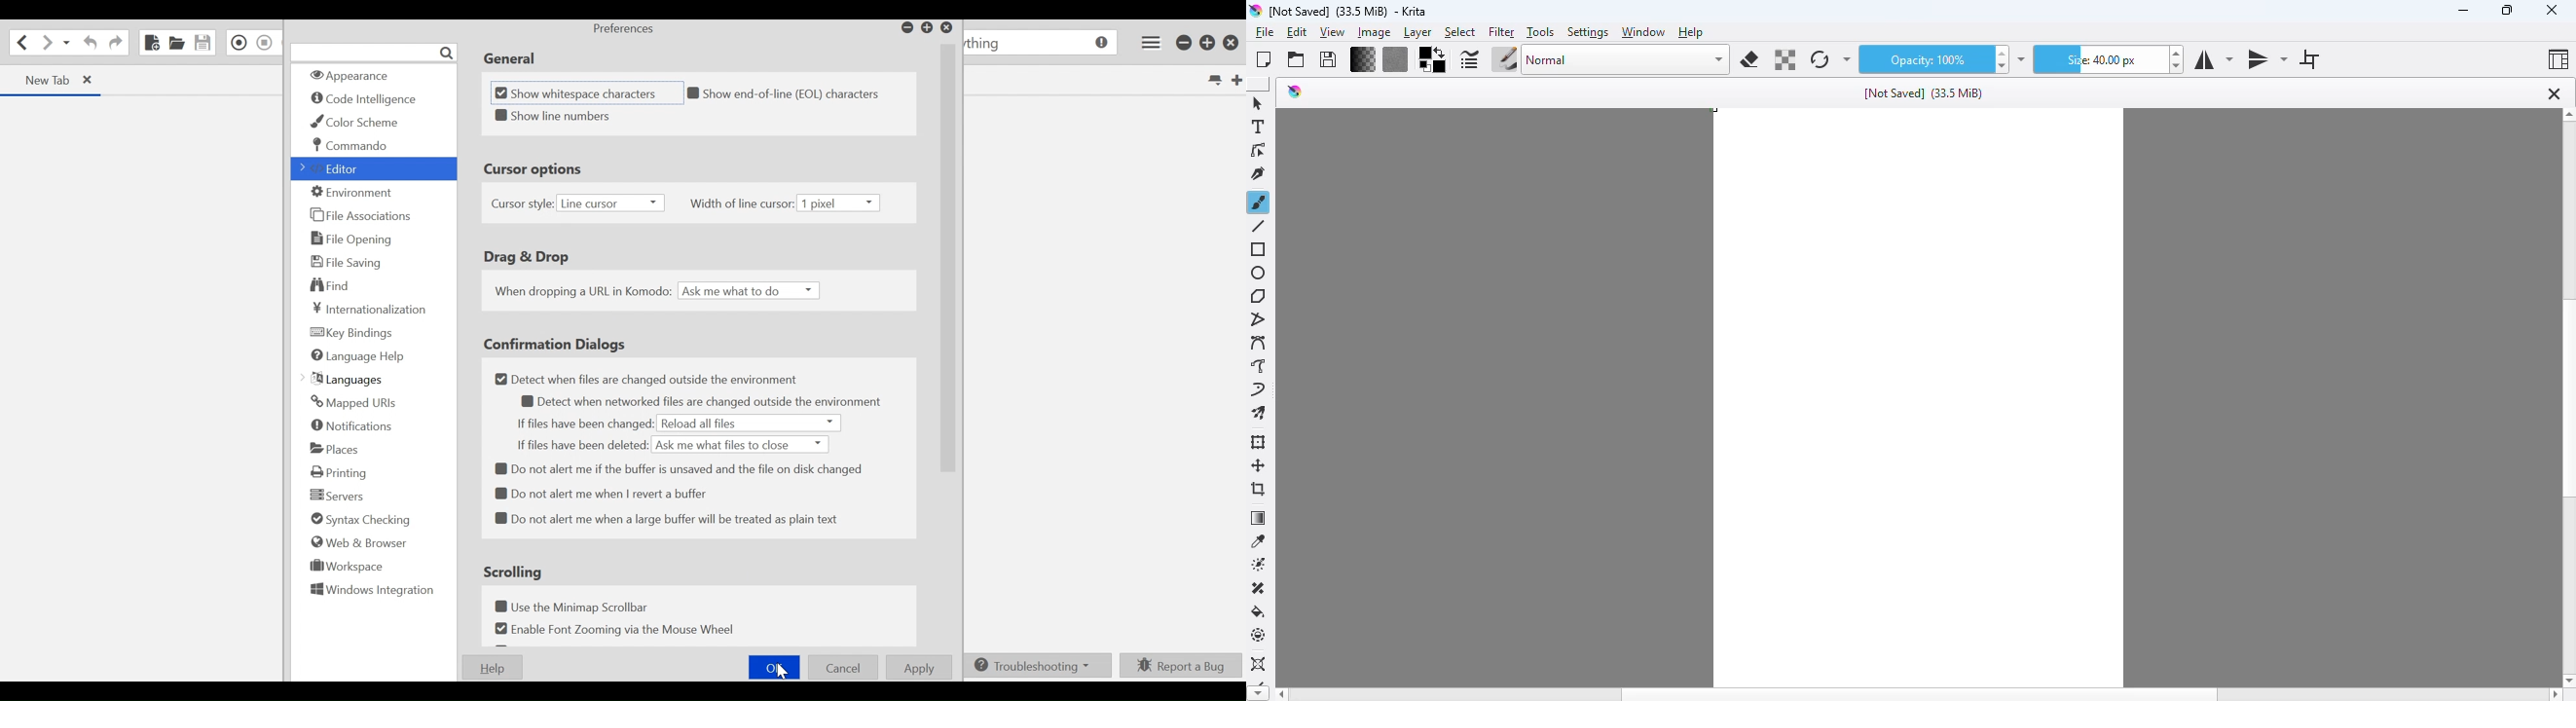 This screenshot has width=2576, height=728. What do you see at coordinates (328, 285) in the screenshot?
I see `Find` at bounding box center [328, 285].